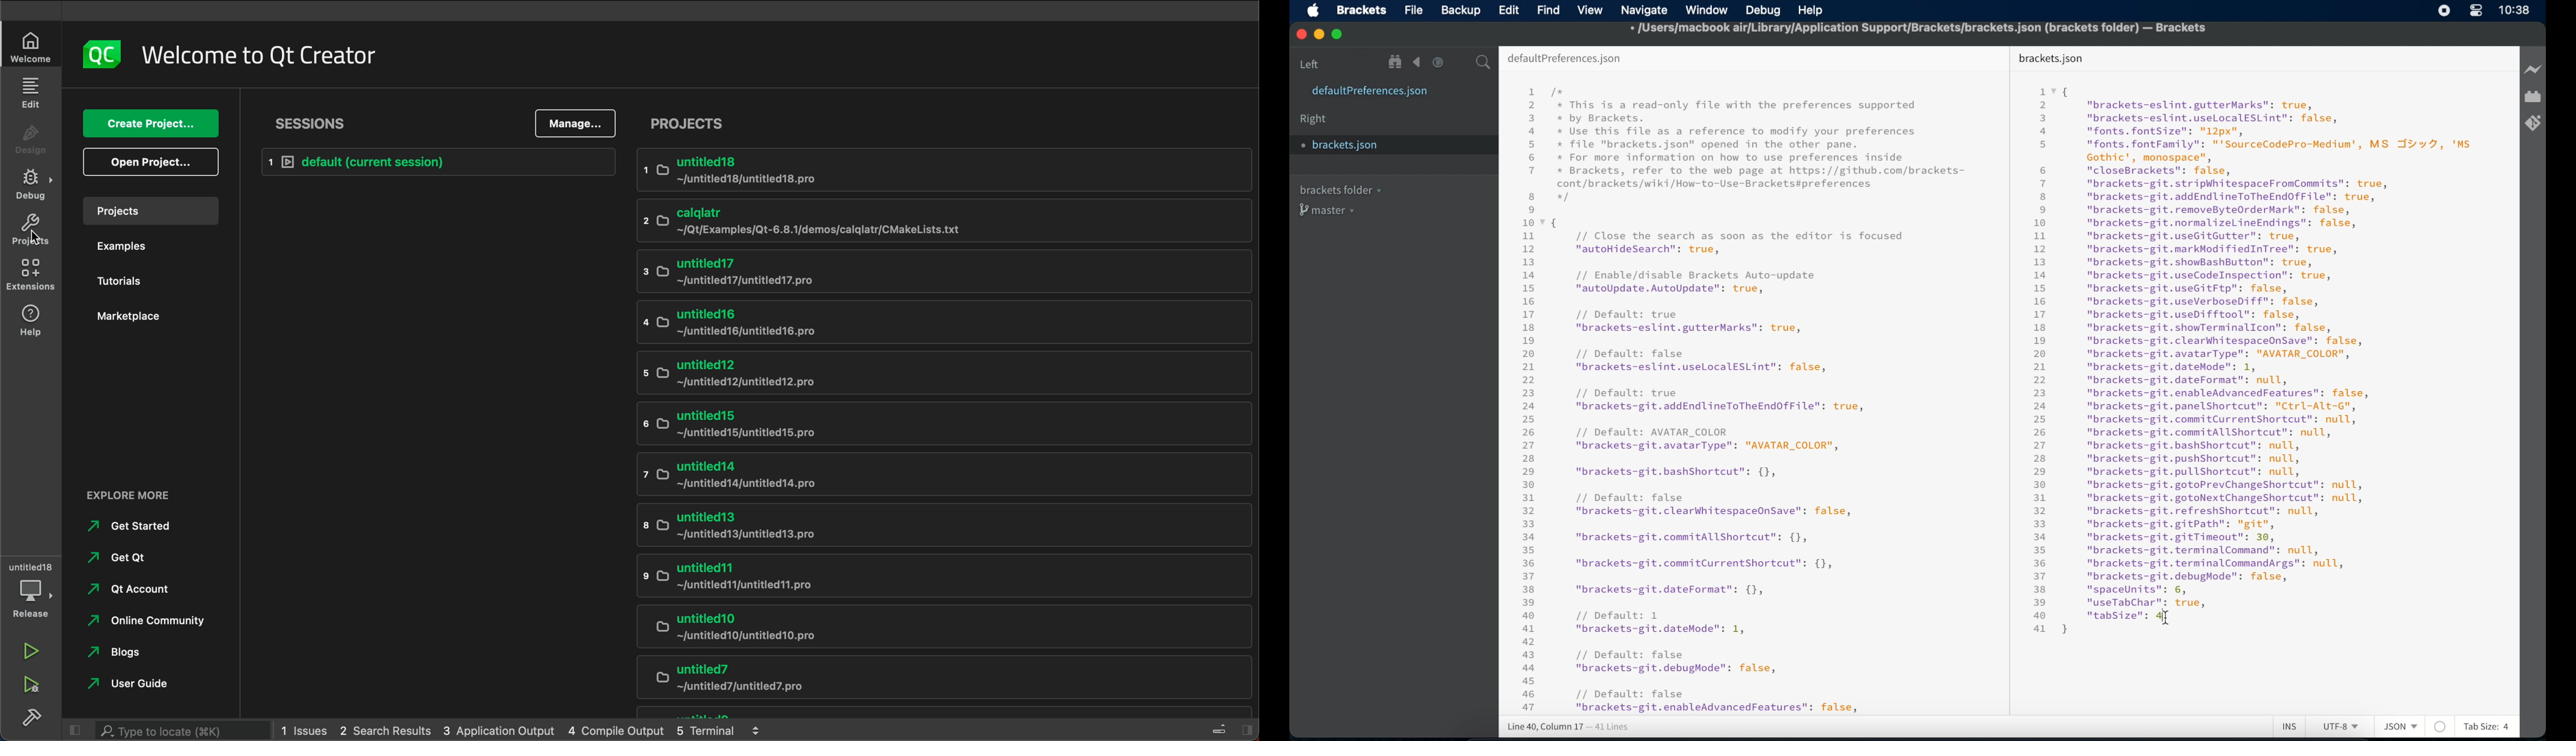 The height and width of the screenshot is (756, 2576). I want to click on navigate, so click(1644, 11).